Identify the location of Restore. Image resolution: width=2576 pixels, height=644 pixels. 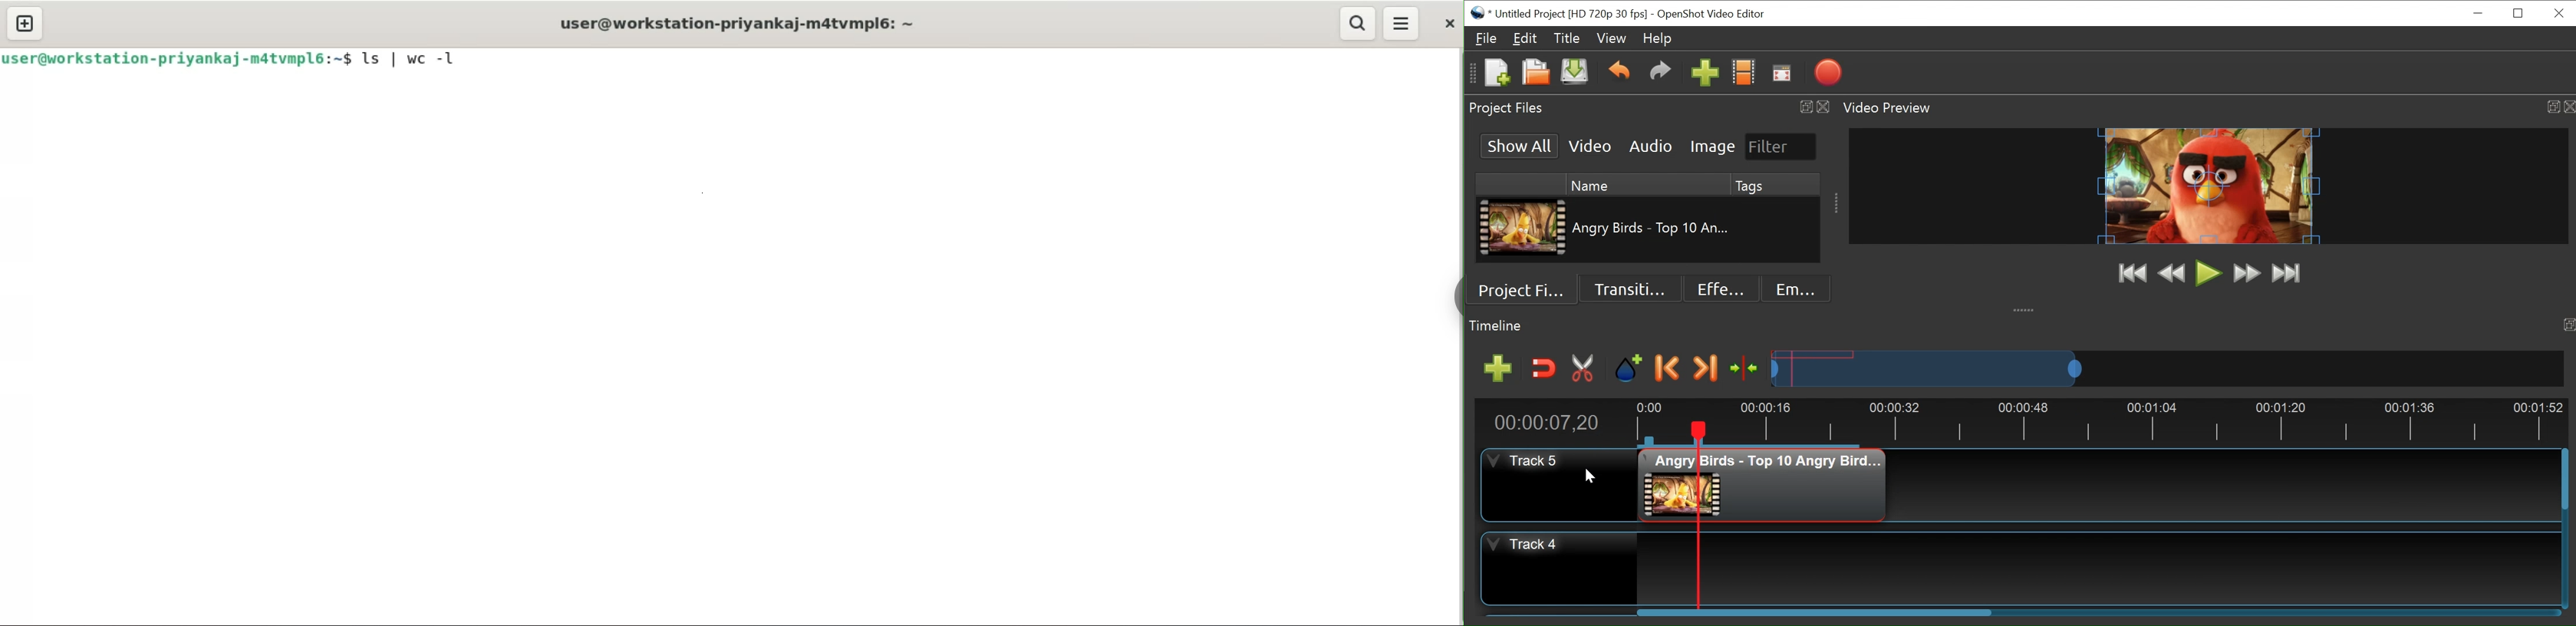
(2518, 14).